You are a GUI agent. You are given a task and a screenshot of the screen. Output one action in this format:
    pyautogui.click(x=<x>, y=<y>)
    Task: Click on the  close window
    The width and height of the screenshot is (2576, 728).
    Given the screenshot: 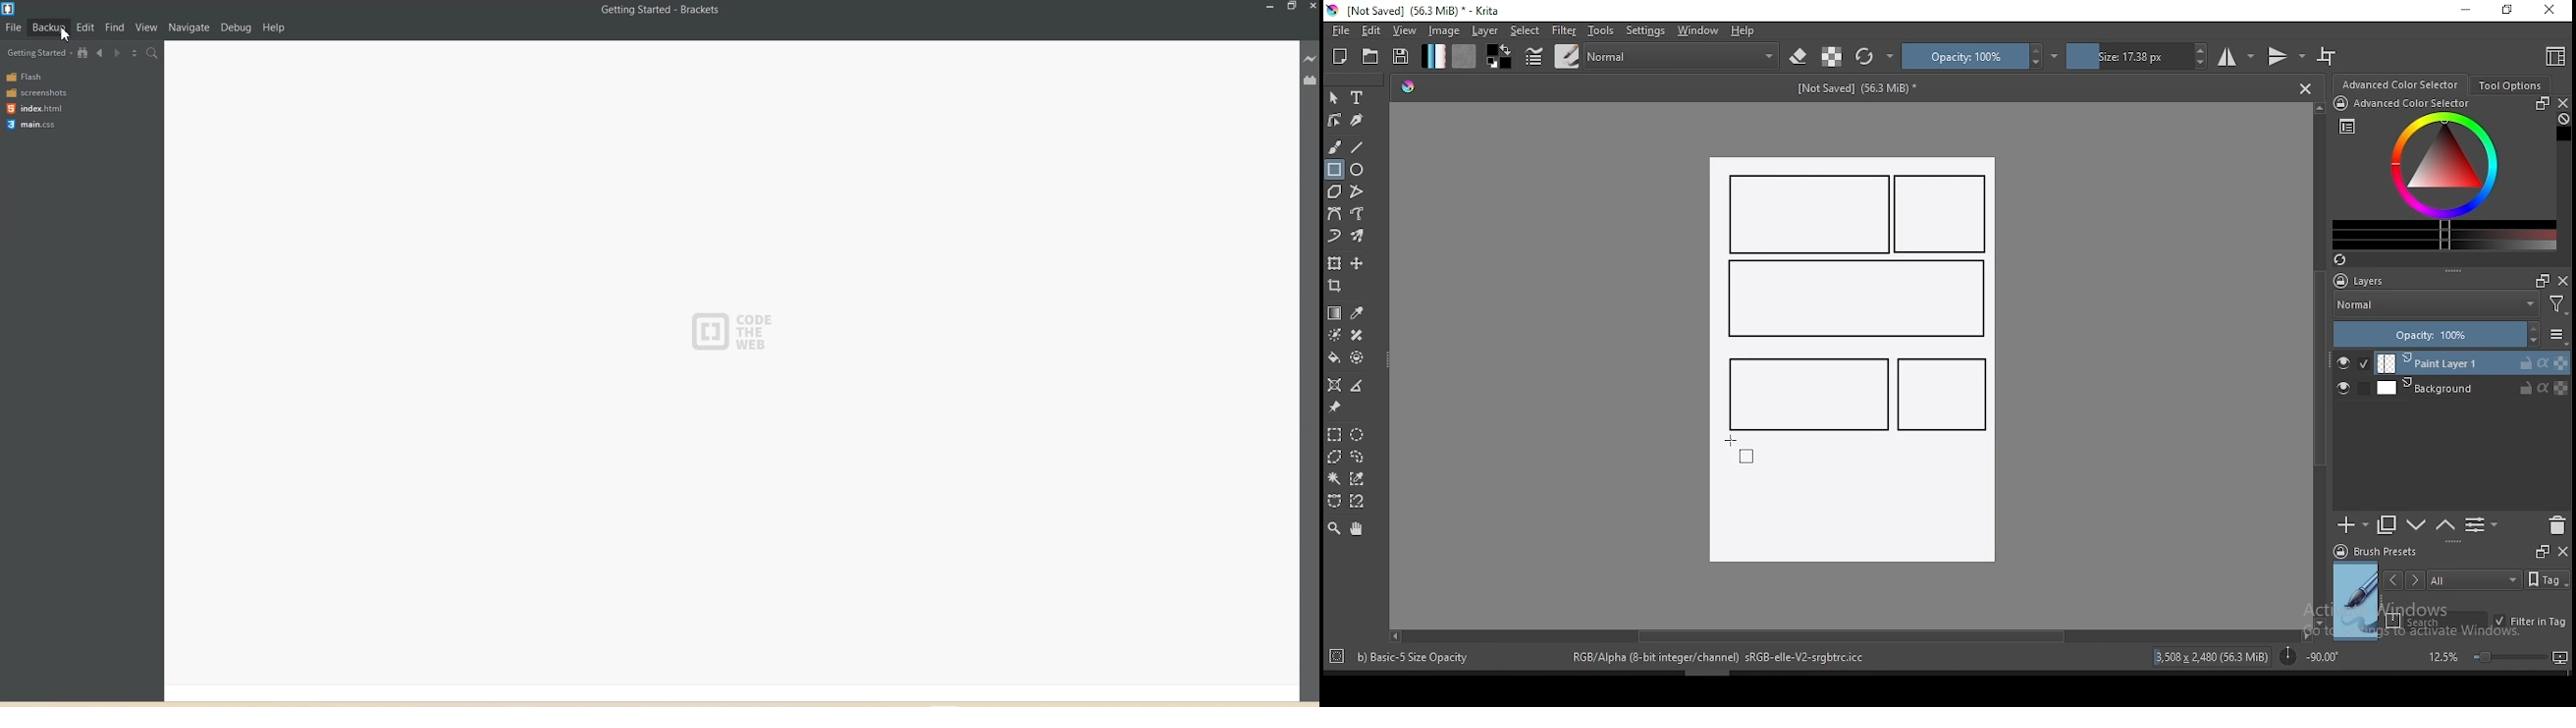 What is the action you would take?
    pyautogui.click(x=2551, y=11)
    